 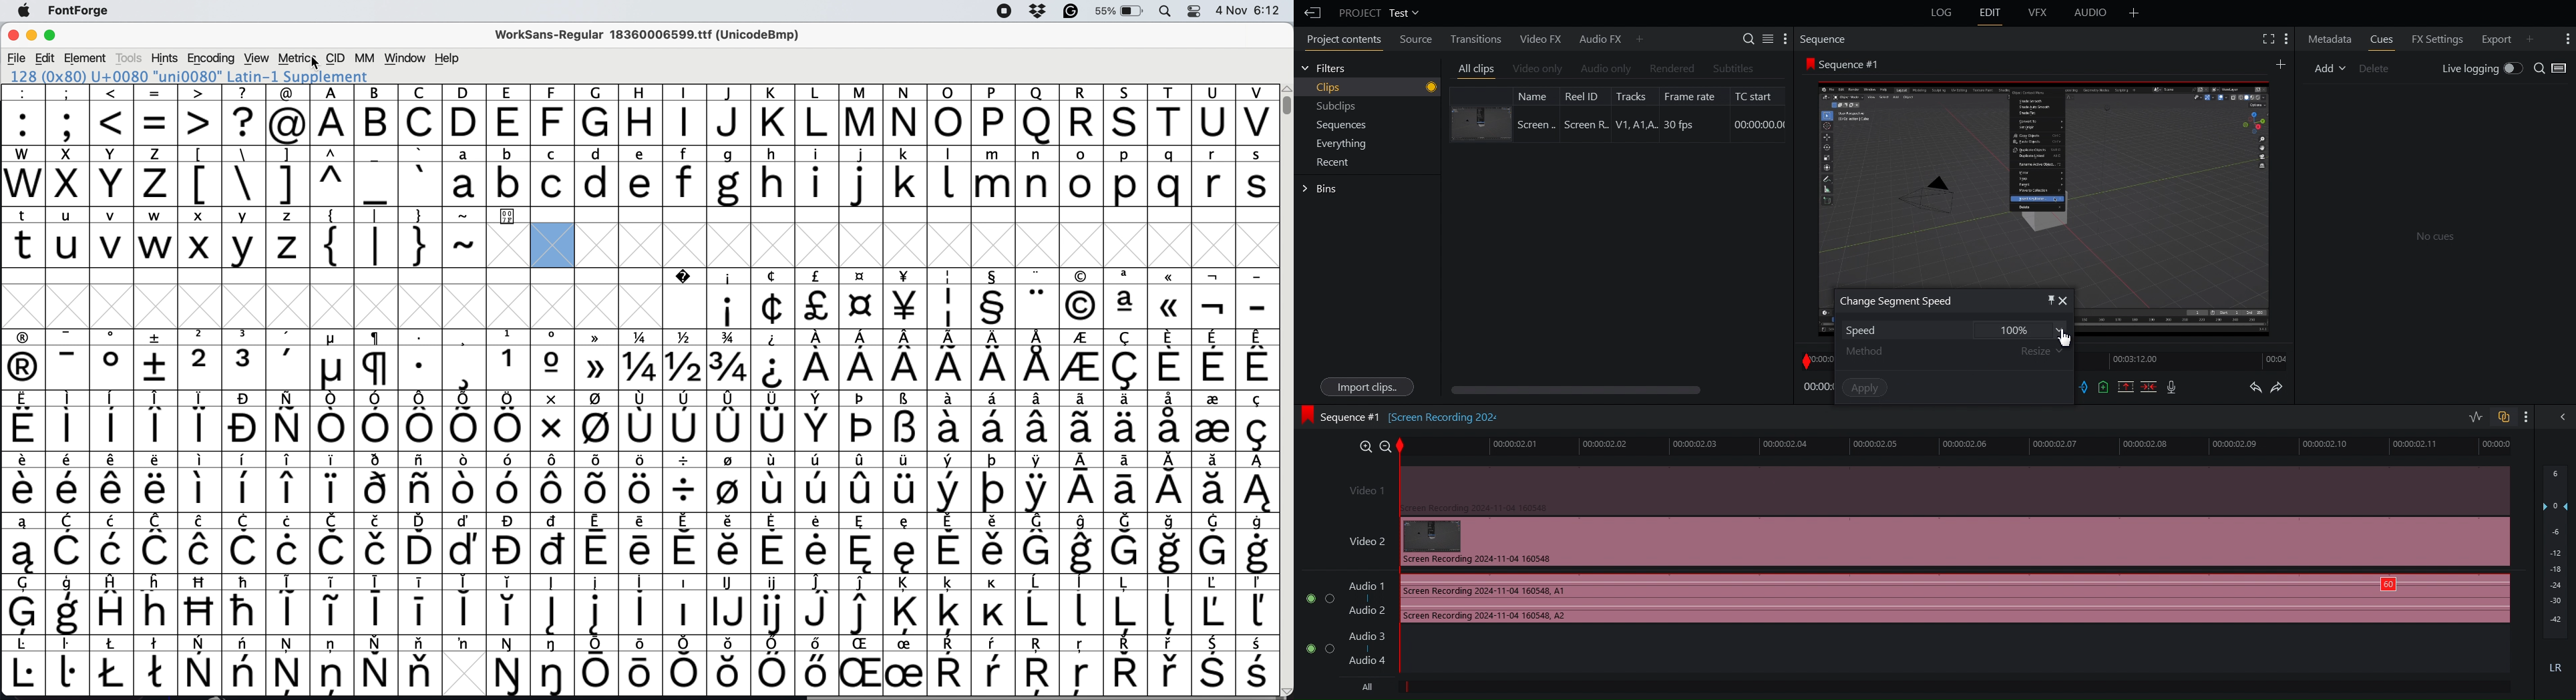 I want to click on Subclips, so click(x=1337, y=108).